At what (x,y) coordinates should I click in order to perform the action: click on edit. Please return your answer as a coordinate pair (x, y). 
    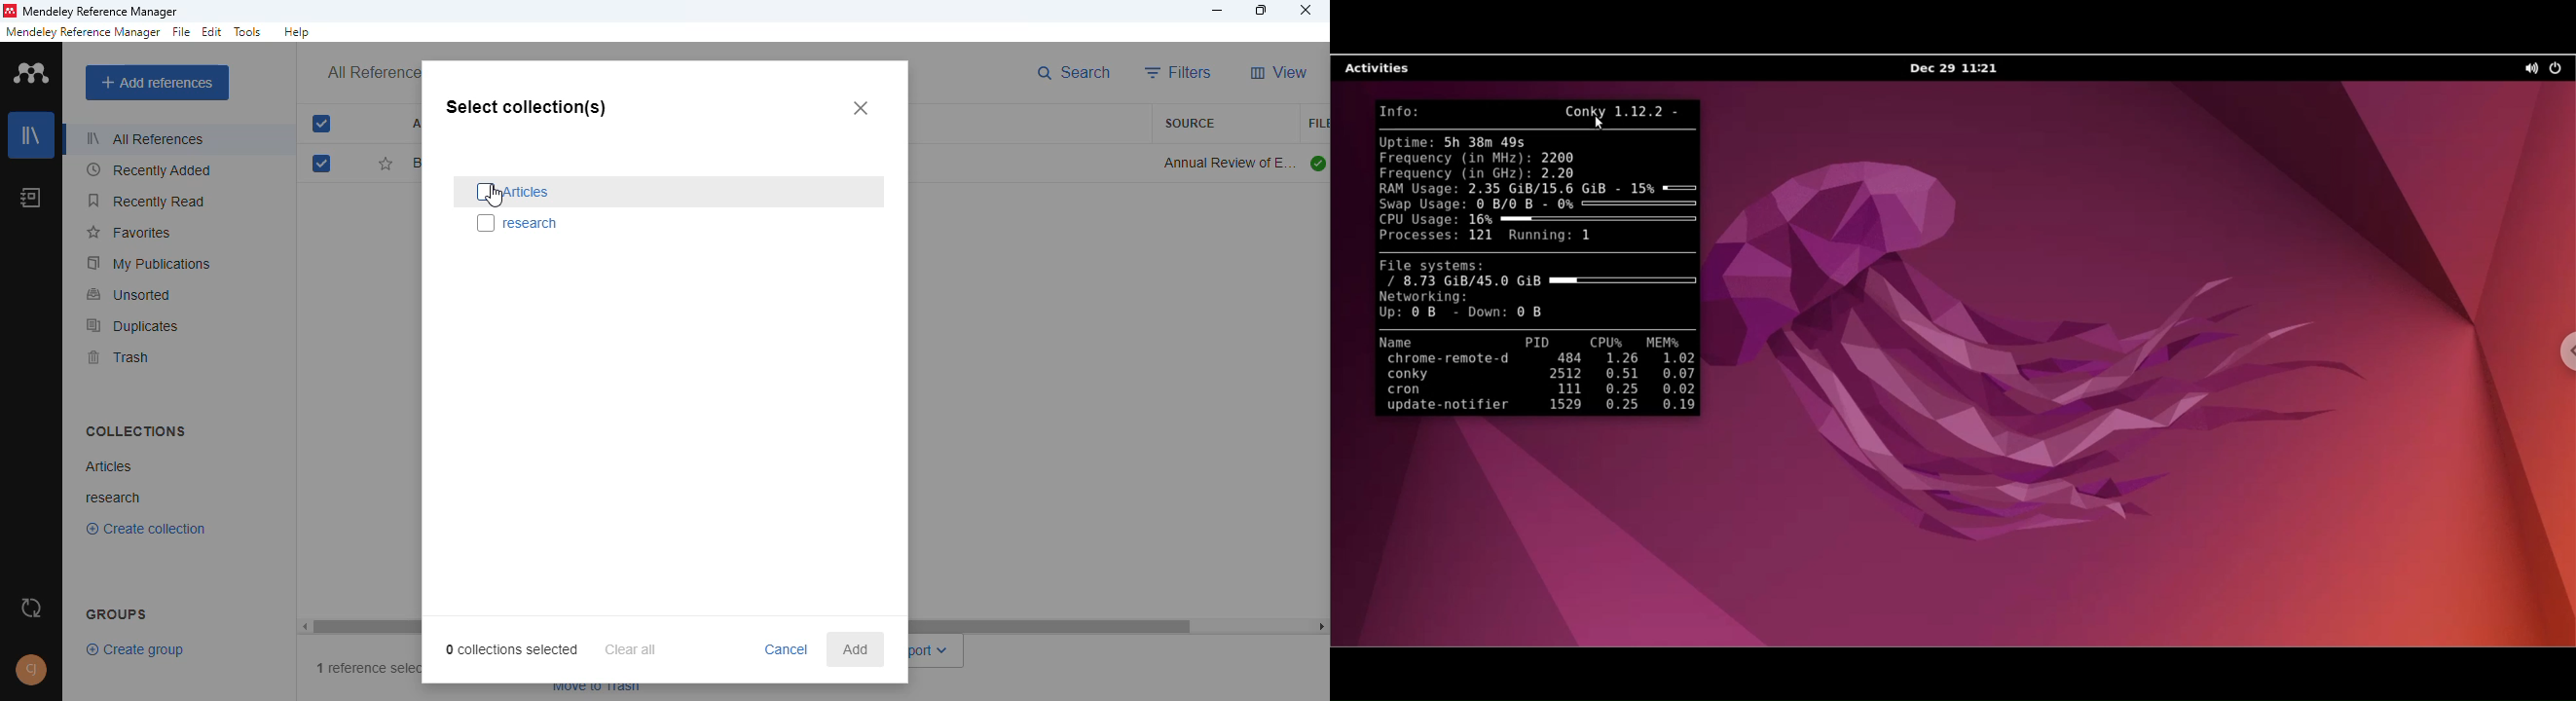
    Looking at the image, I should click on (210, 31).